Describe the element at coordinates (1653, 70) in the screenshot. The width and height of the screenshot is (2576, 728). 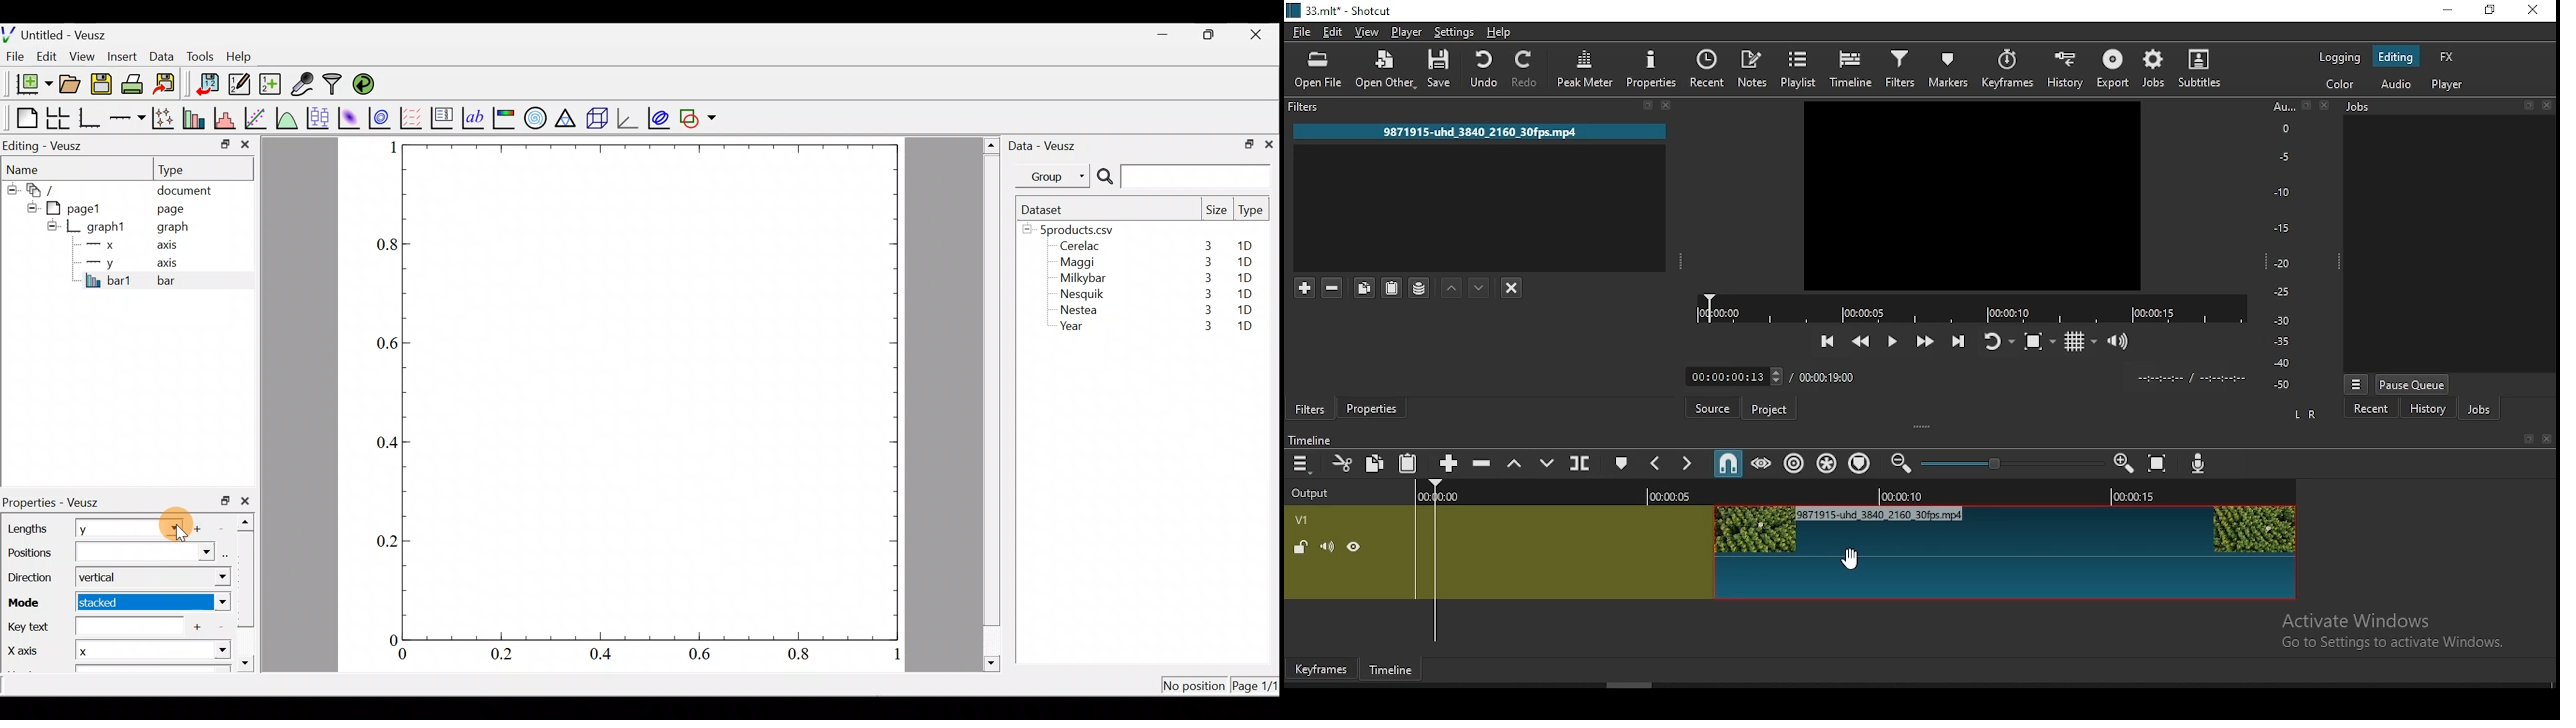
I see `properties` at that location.